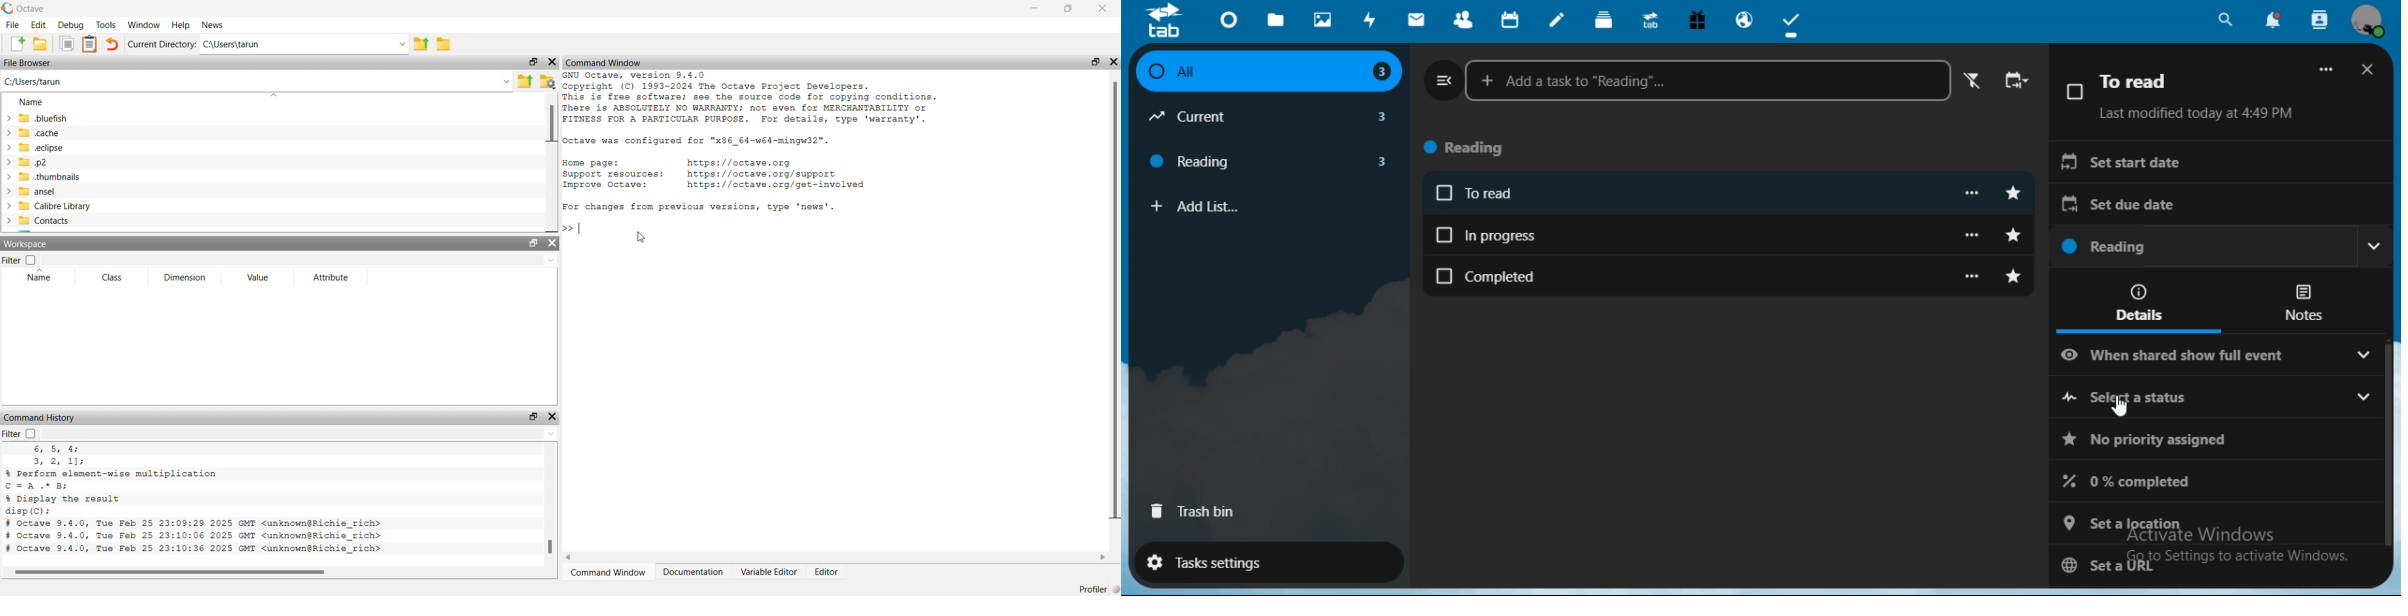  I want to click on Checkbox, so click(1443, 233).